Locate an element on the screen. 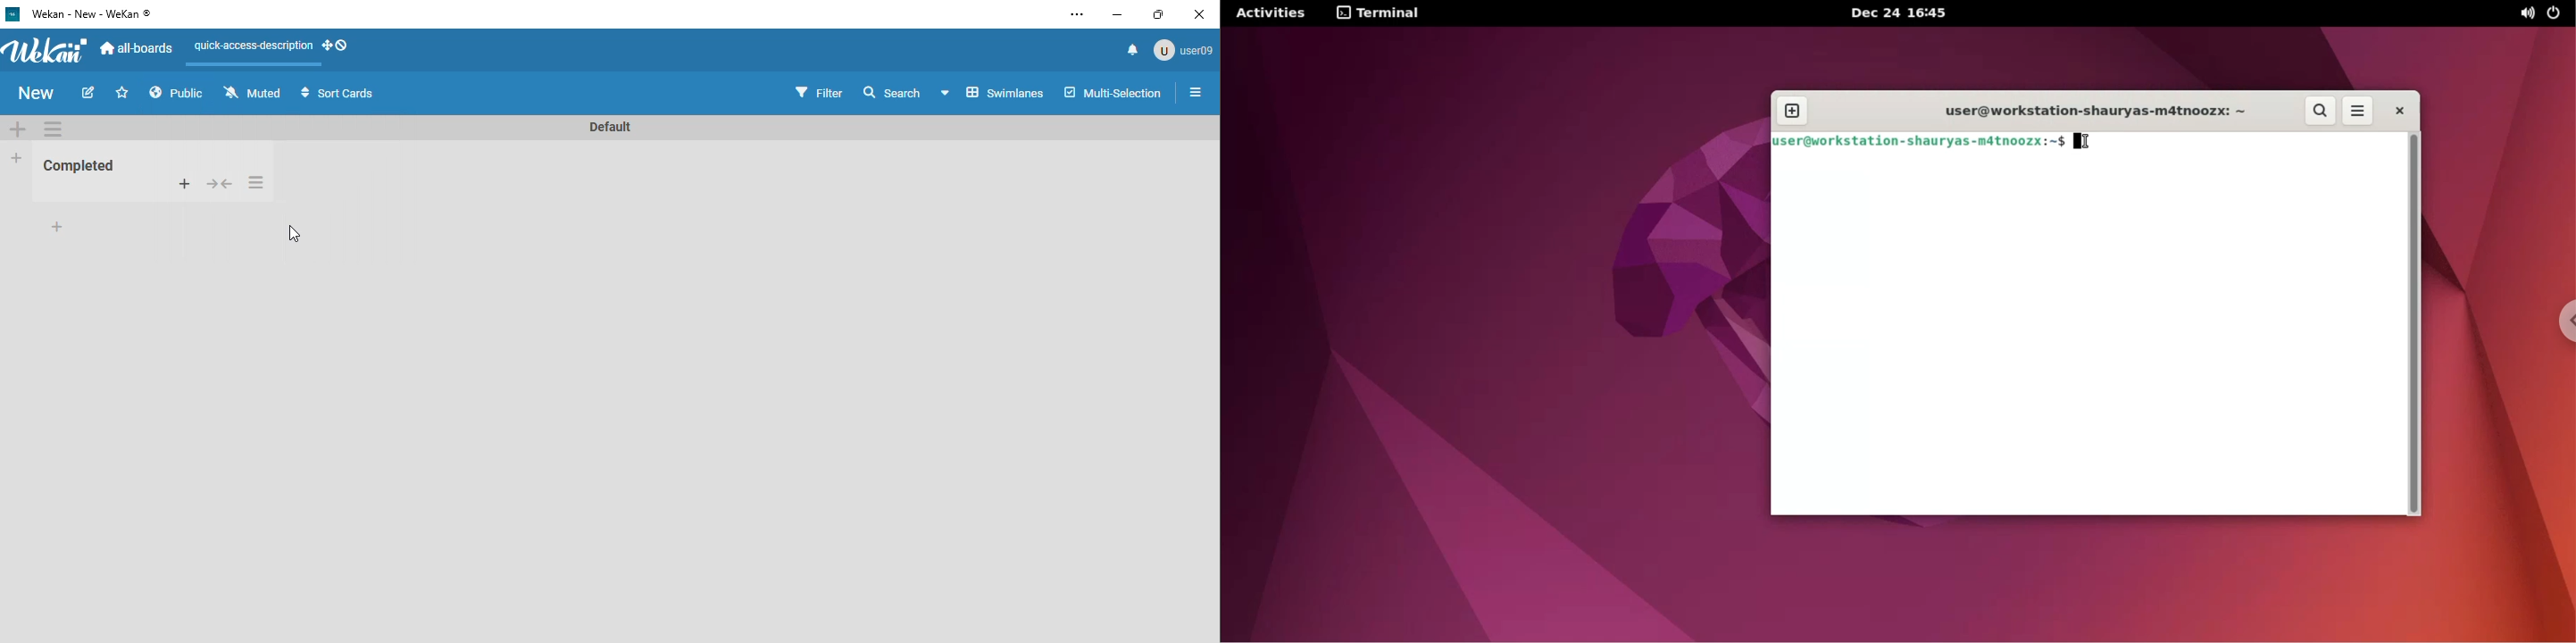  cursor is located at coordinates (294, 234).